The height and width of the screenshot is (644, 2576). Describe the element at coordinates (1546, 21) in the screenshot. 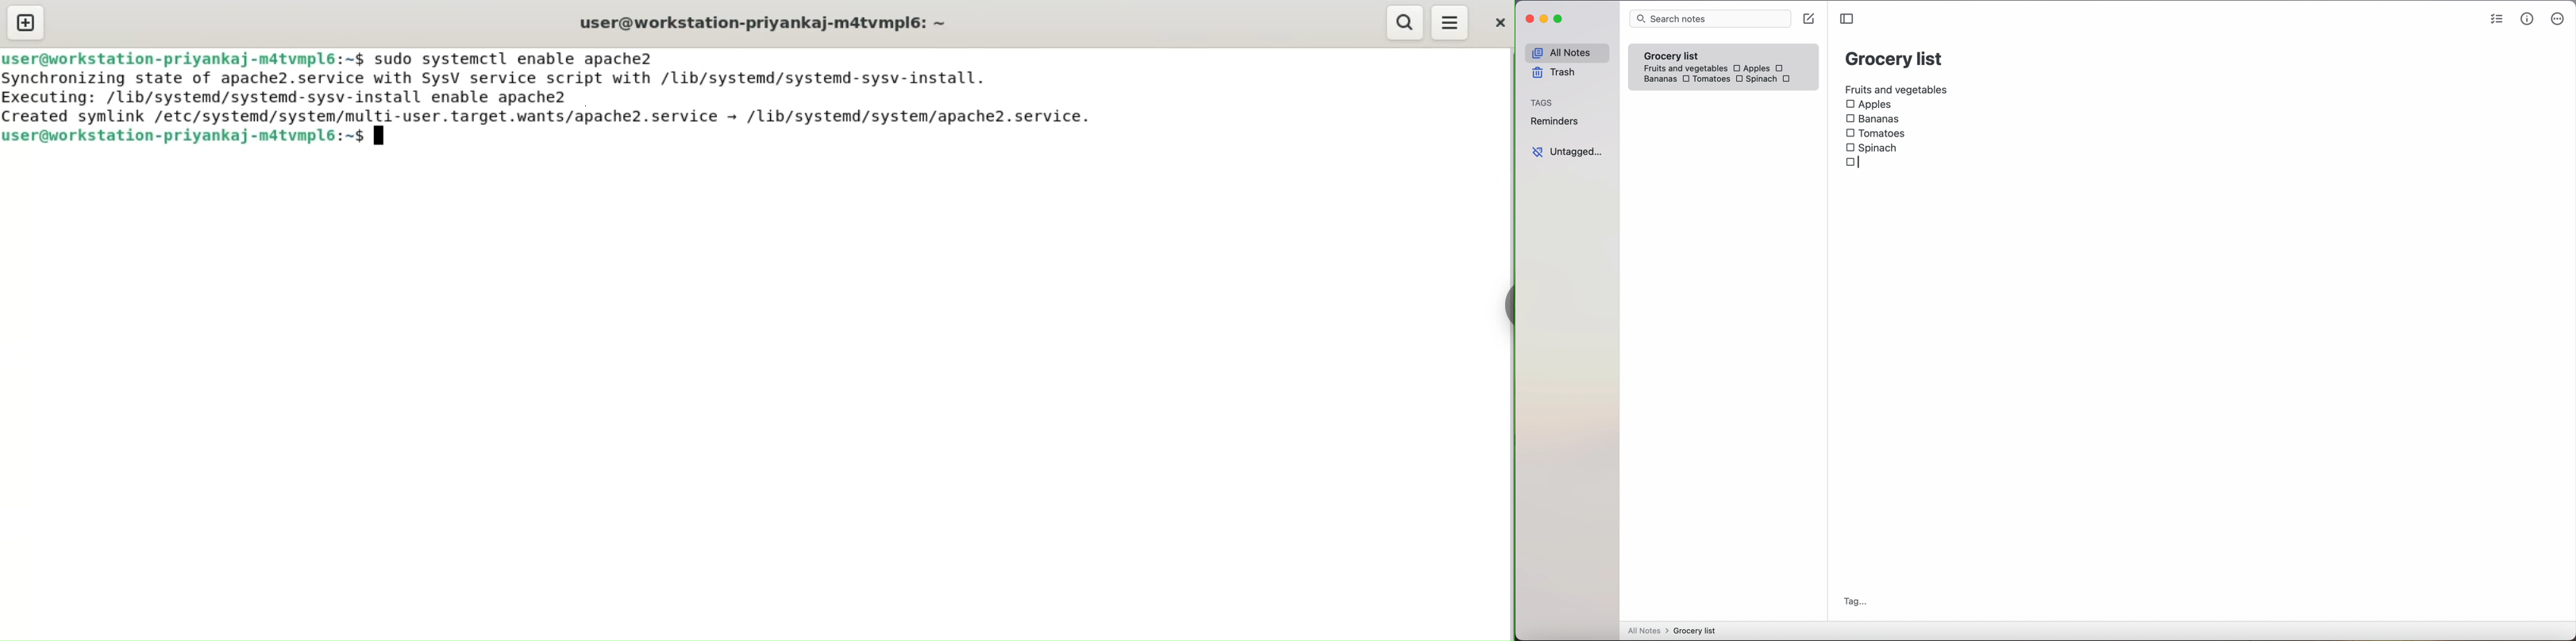

I see `minimize Simplenote` at that location.